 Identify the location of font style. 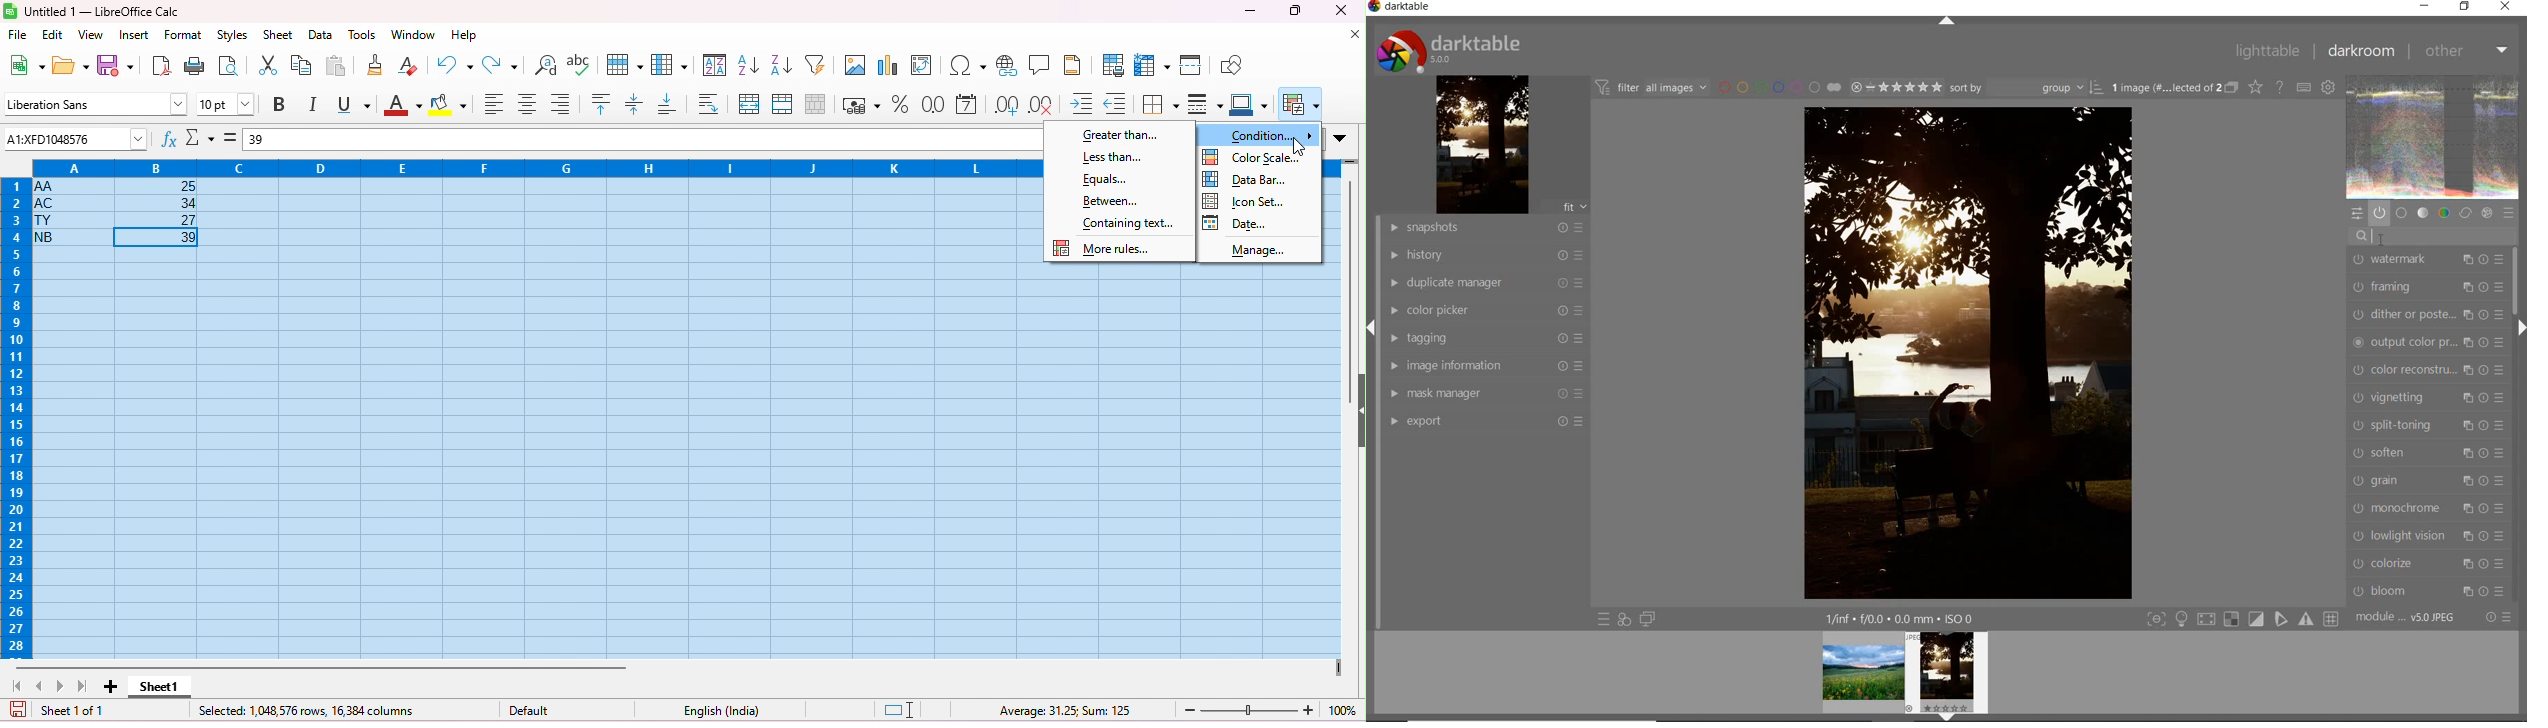
(94, 103).